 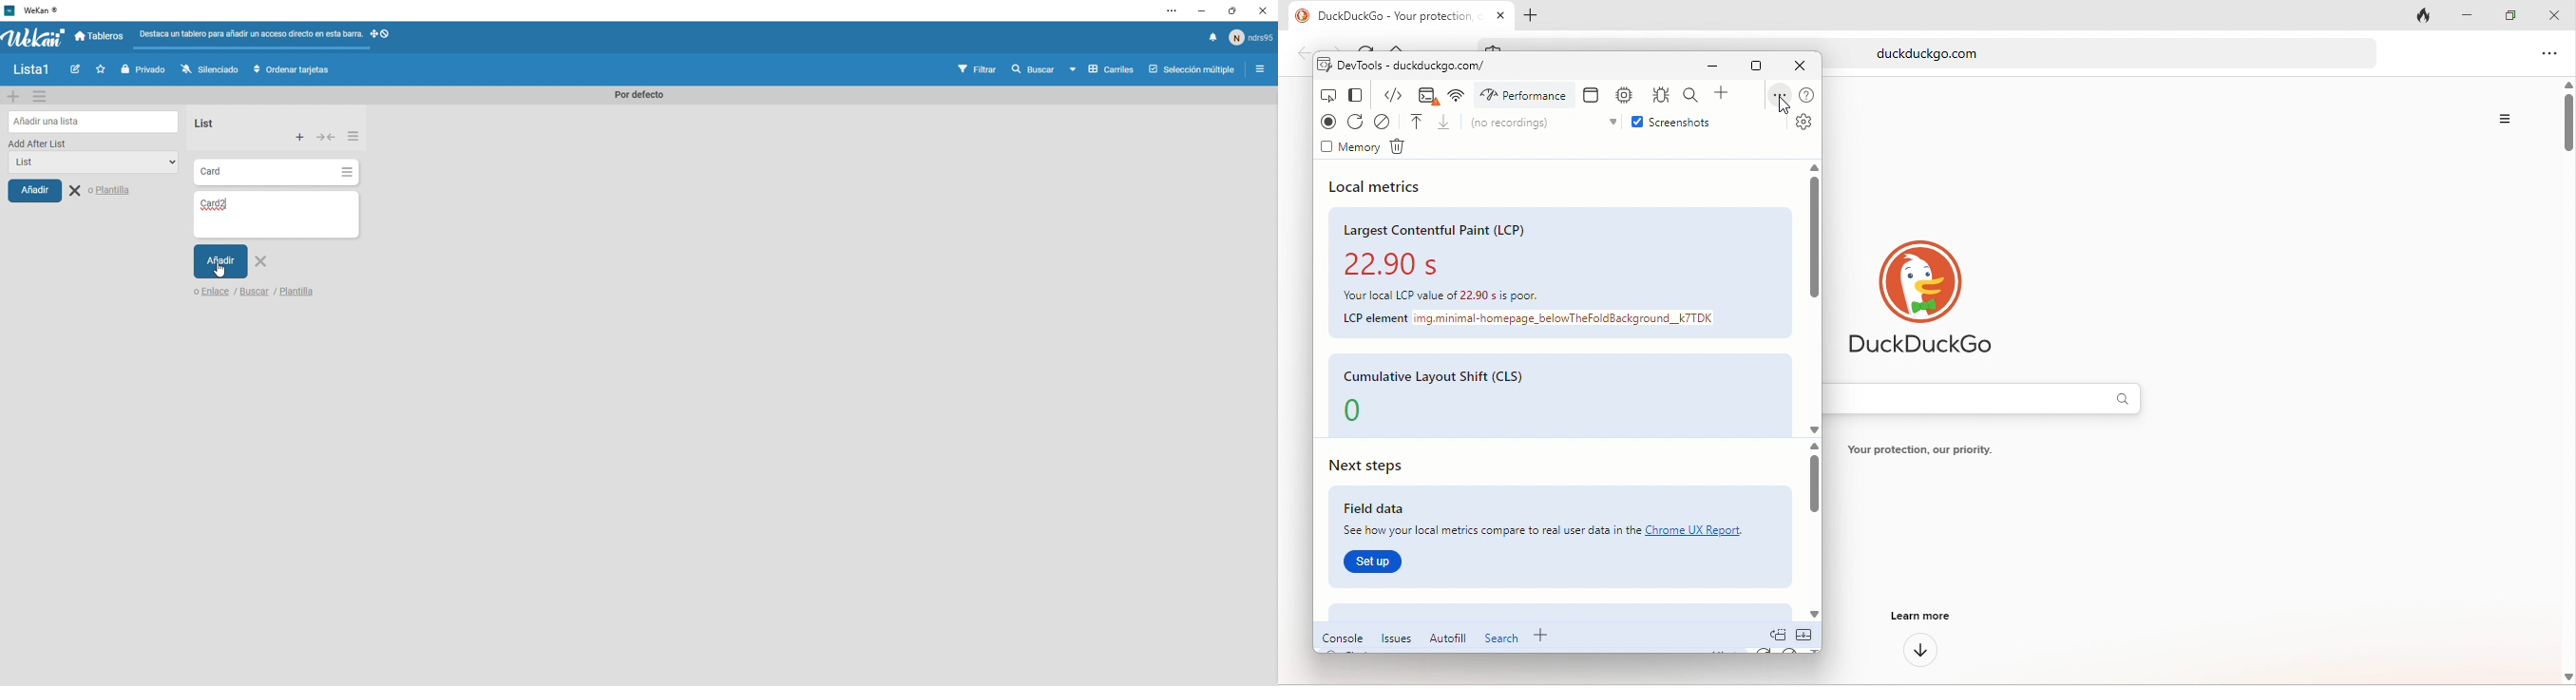 What do you see at coordinates (1399, 13) in the screenshot?
I see `DuckDuckGo - Your protection` at bounding box center [1399, 13].